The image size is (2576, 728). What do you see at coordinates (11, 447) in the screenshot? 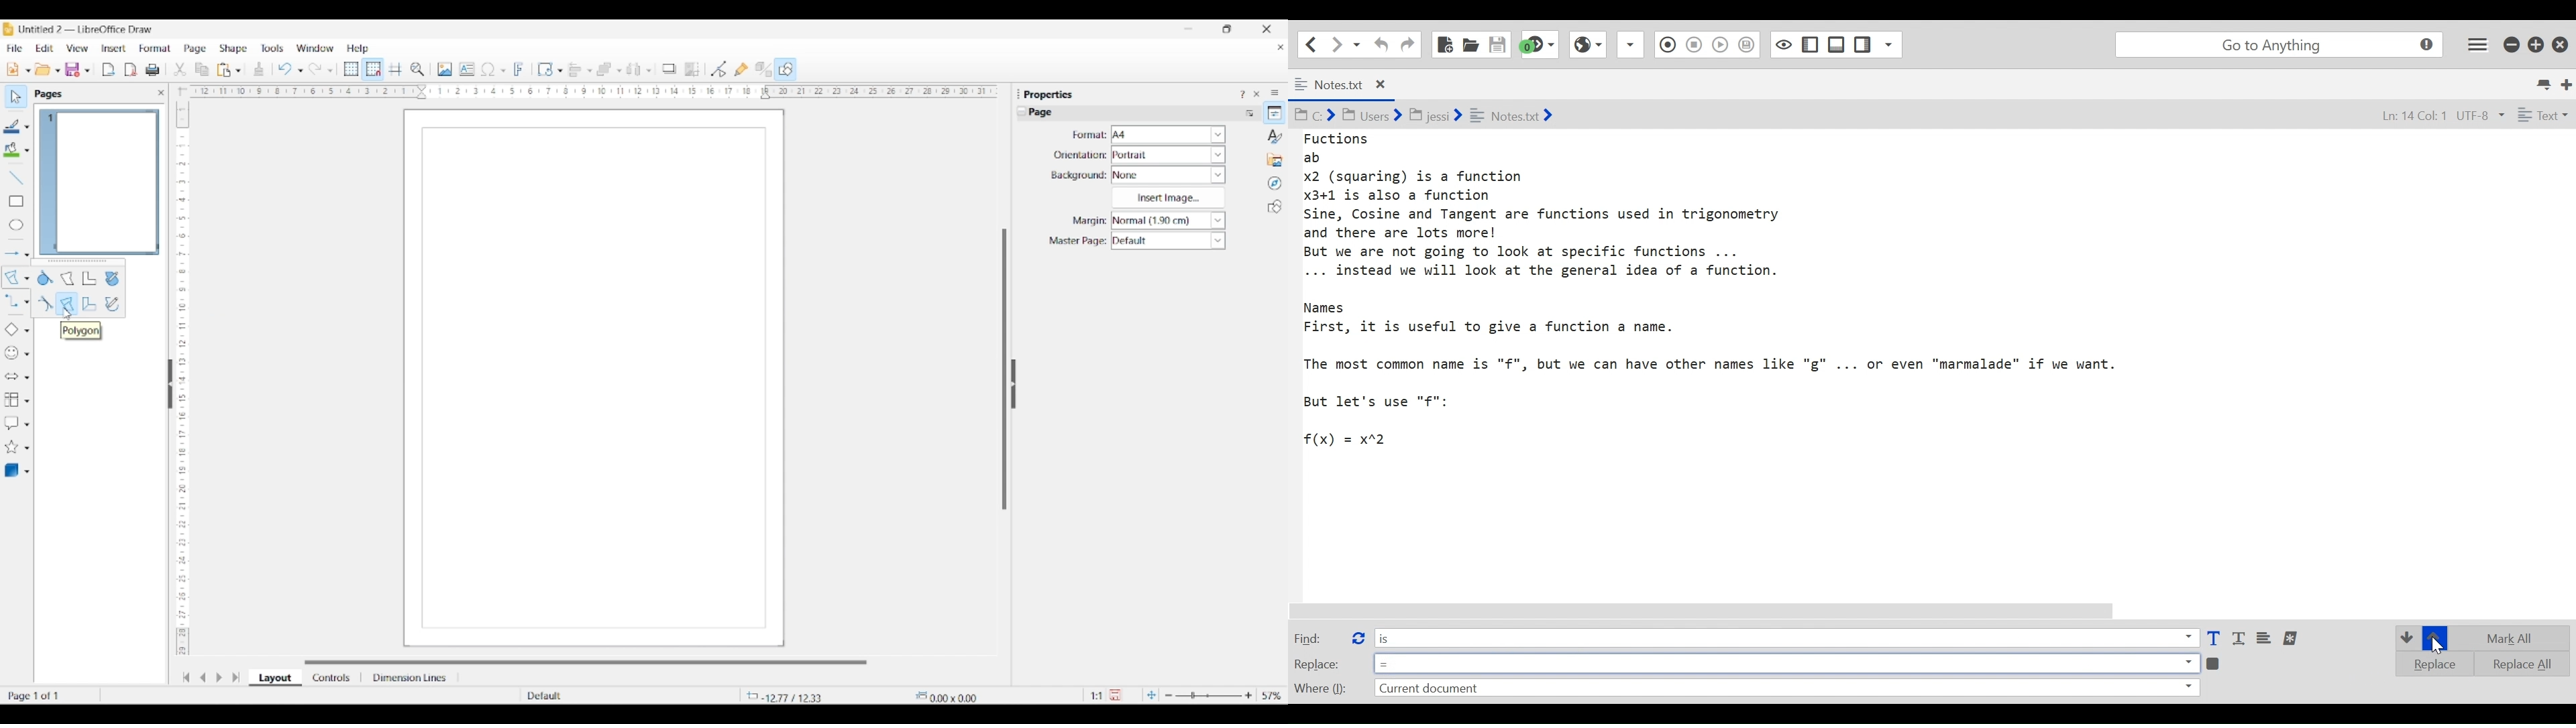
I see `Selected star` at bounding box center [11, 447].